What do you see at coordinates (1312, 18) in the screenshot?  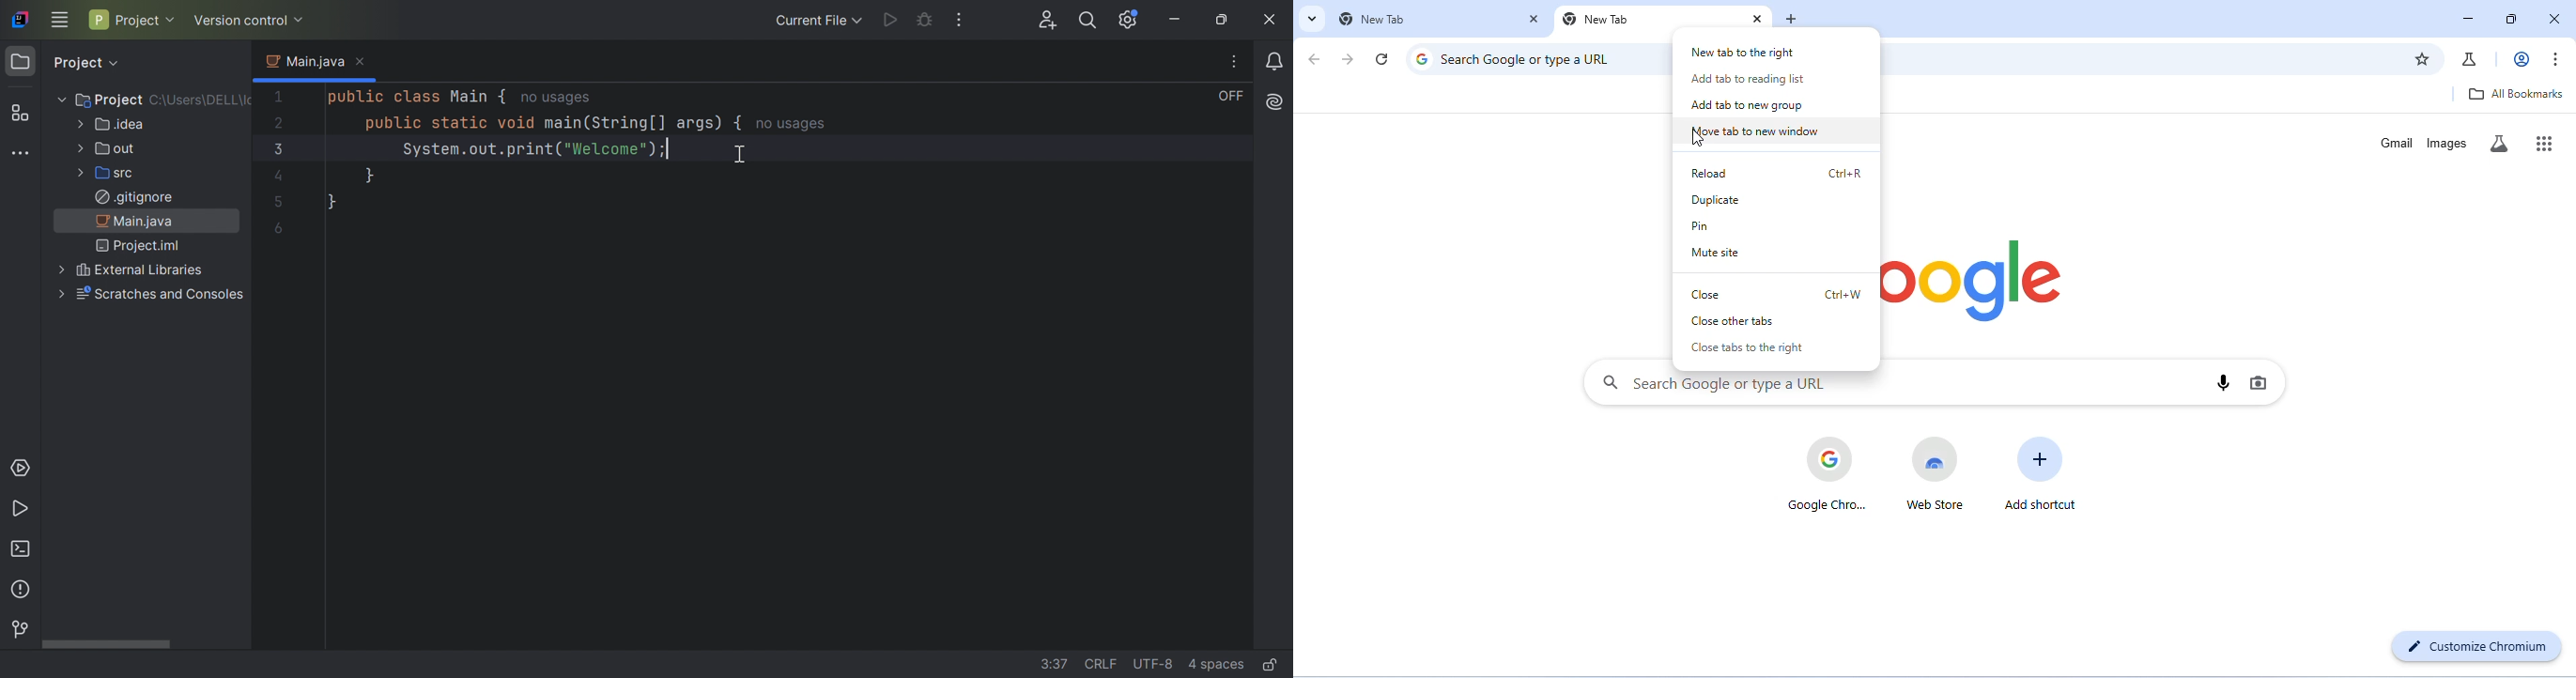 I see `search tabs` at bounding box center [1312, 18].